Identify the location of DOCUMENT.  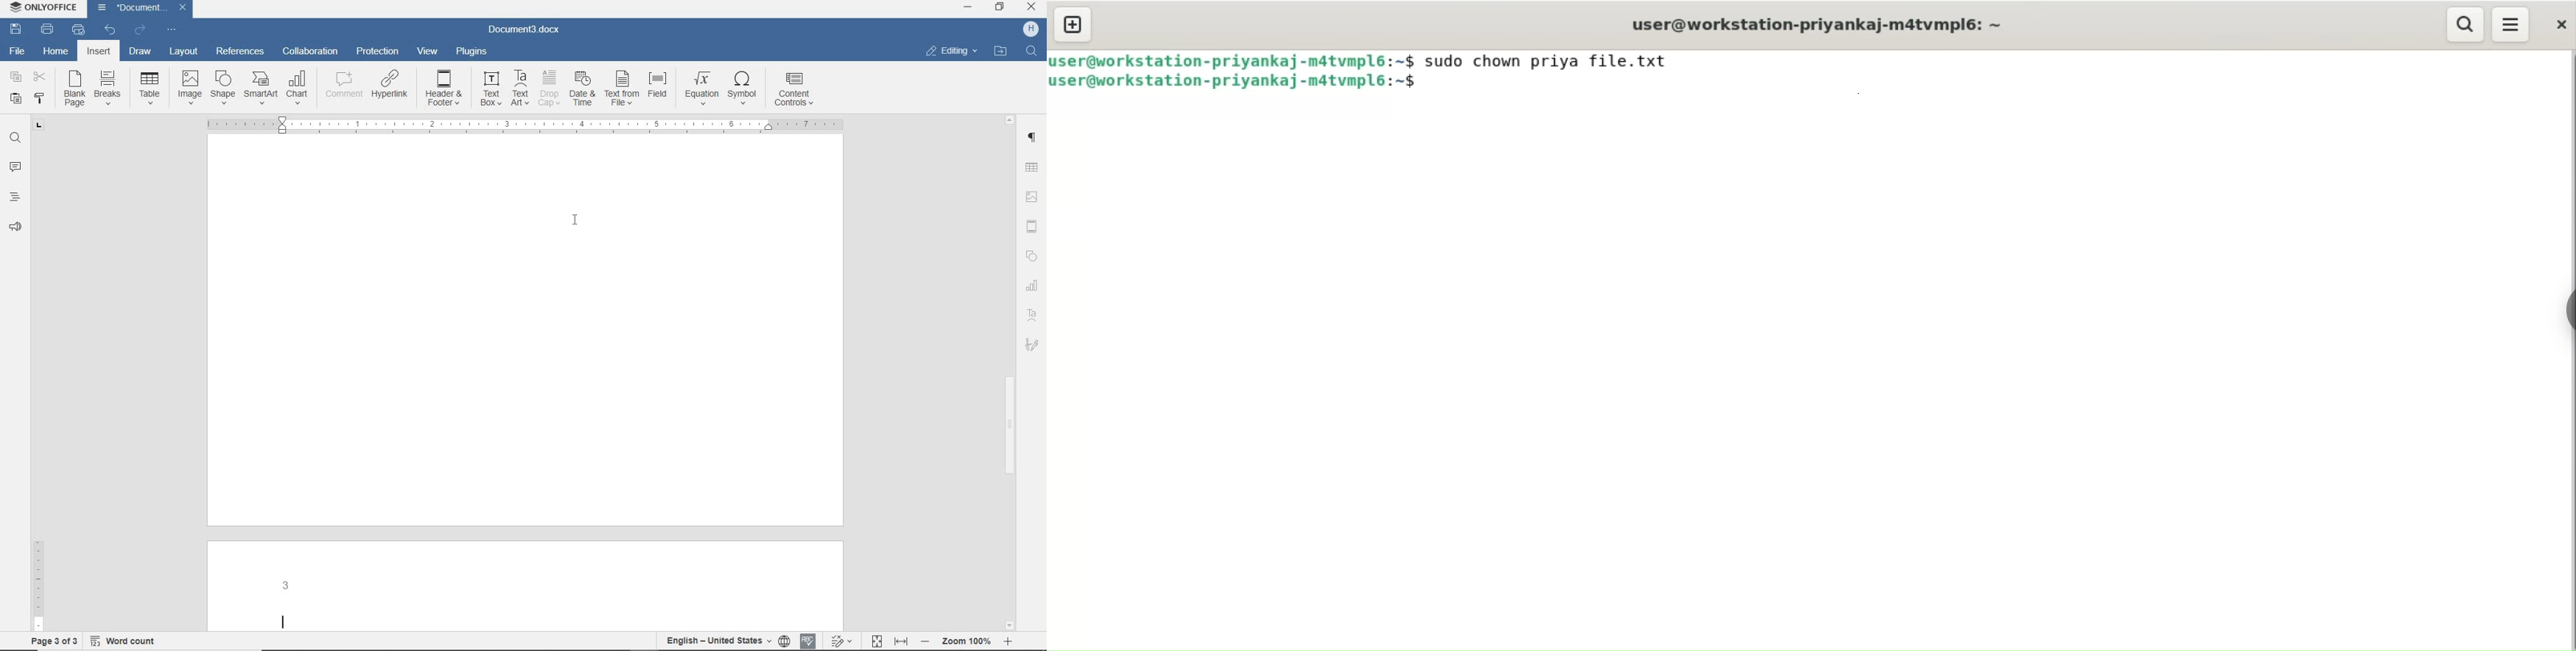
(143, 9).